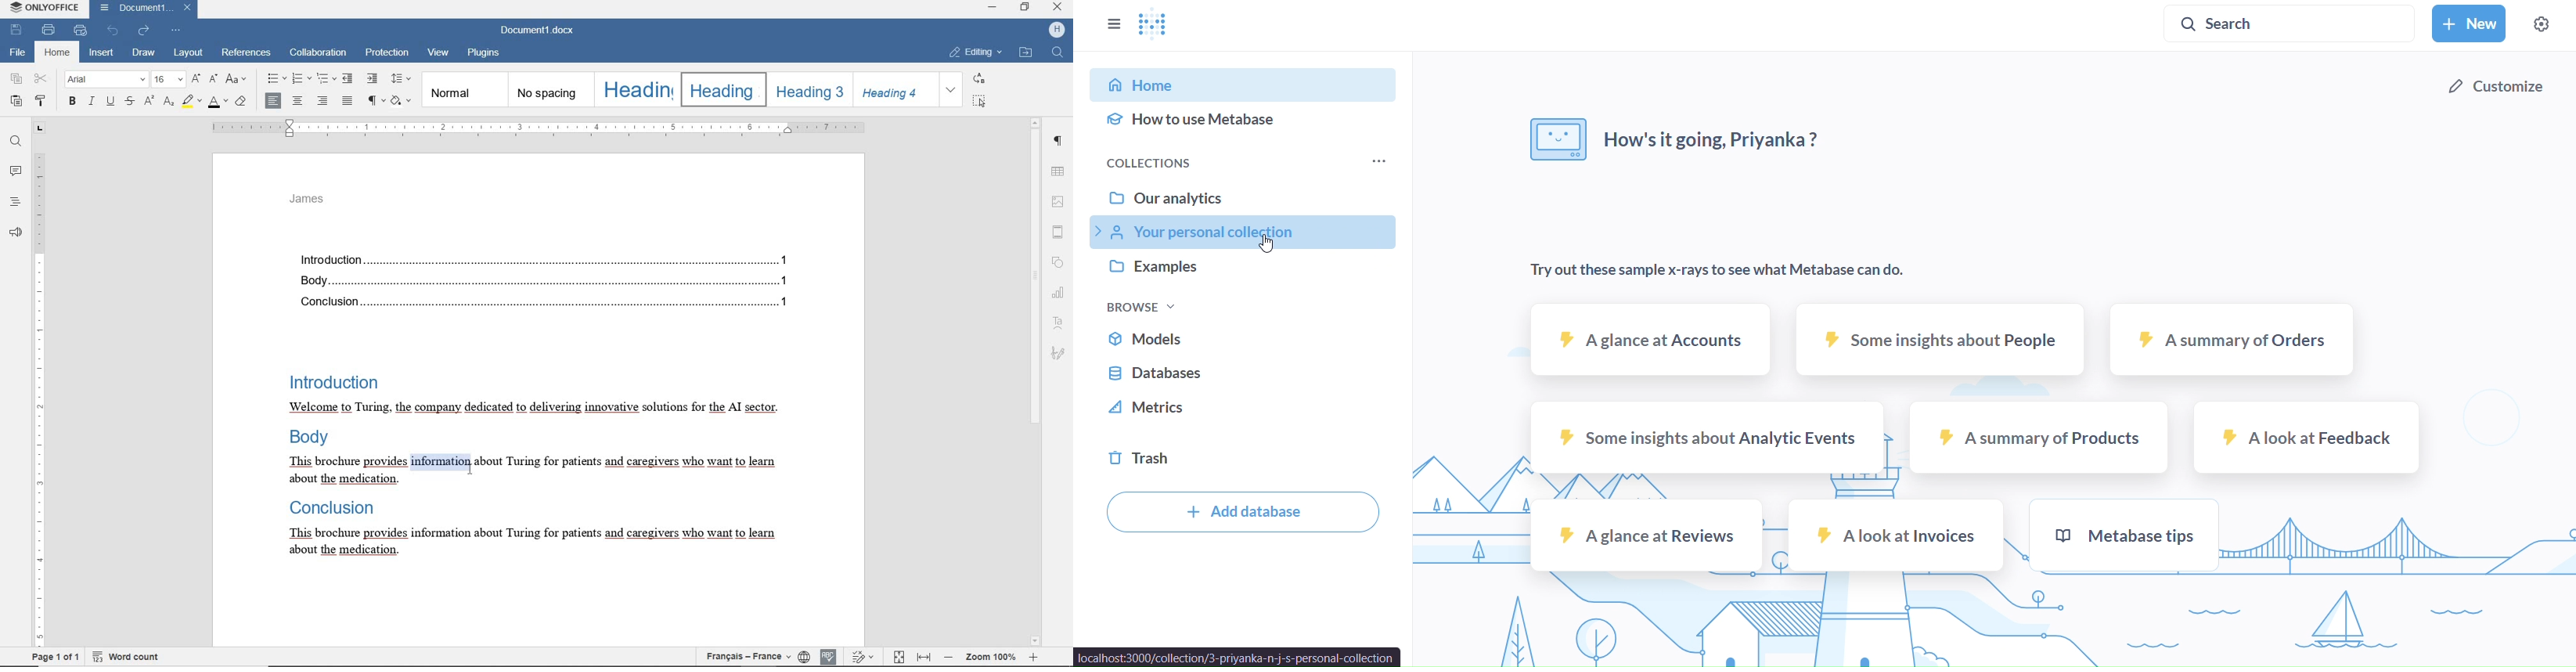 This screenshot has height=672, width=2576. What do you see at coordinates (636, 89) in the screenshot?
I see `HEADING 1` at bounding box center [636, 89].